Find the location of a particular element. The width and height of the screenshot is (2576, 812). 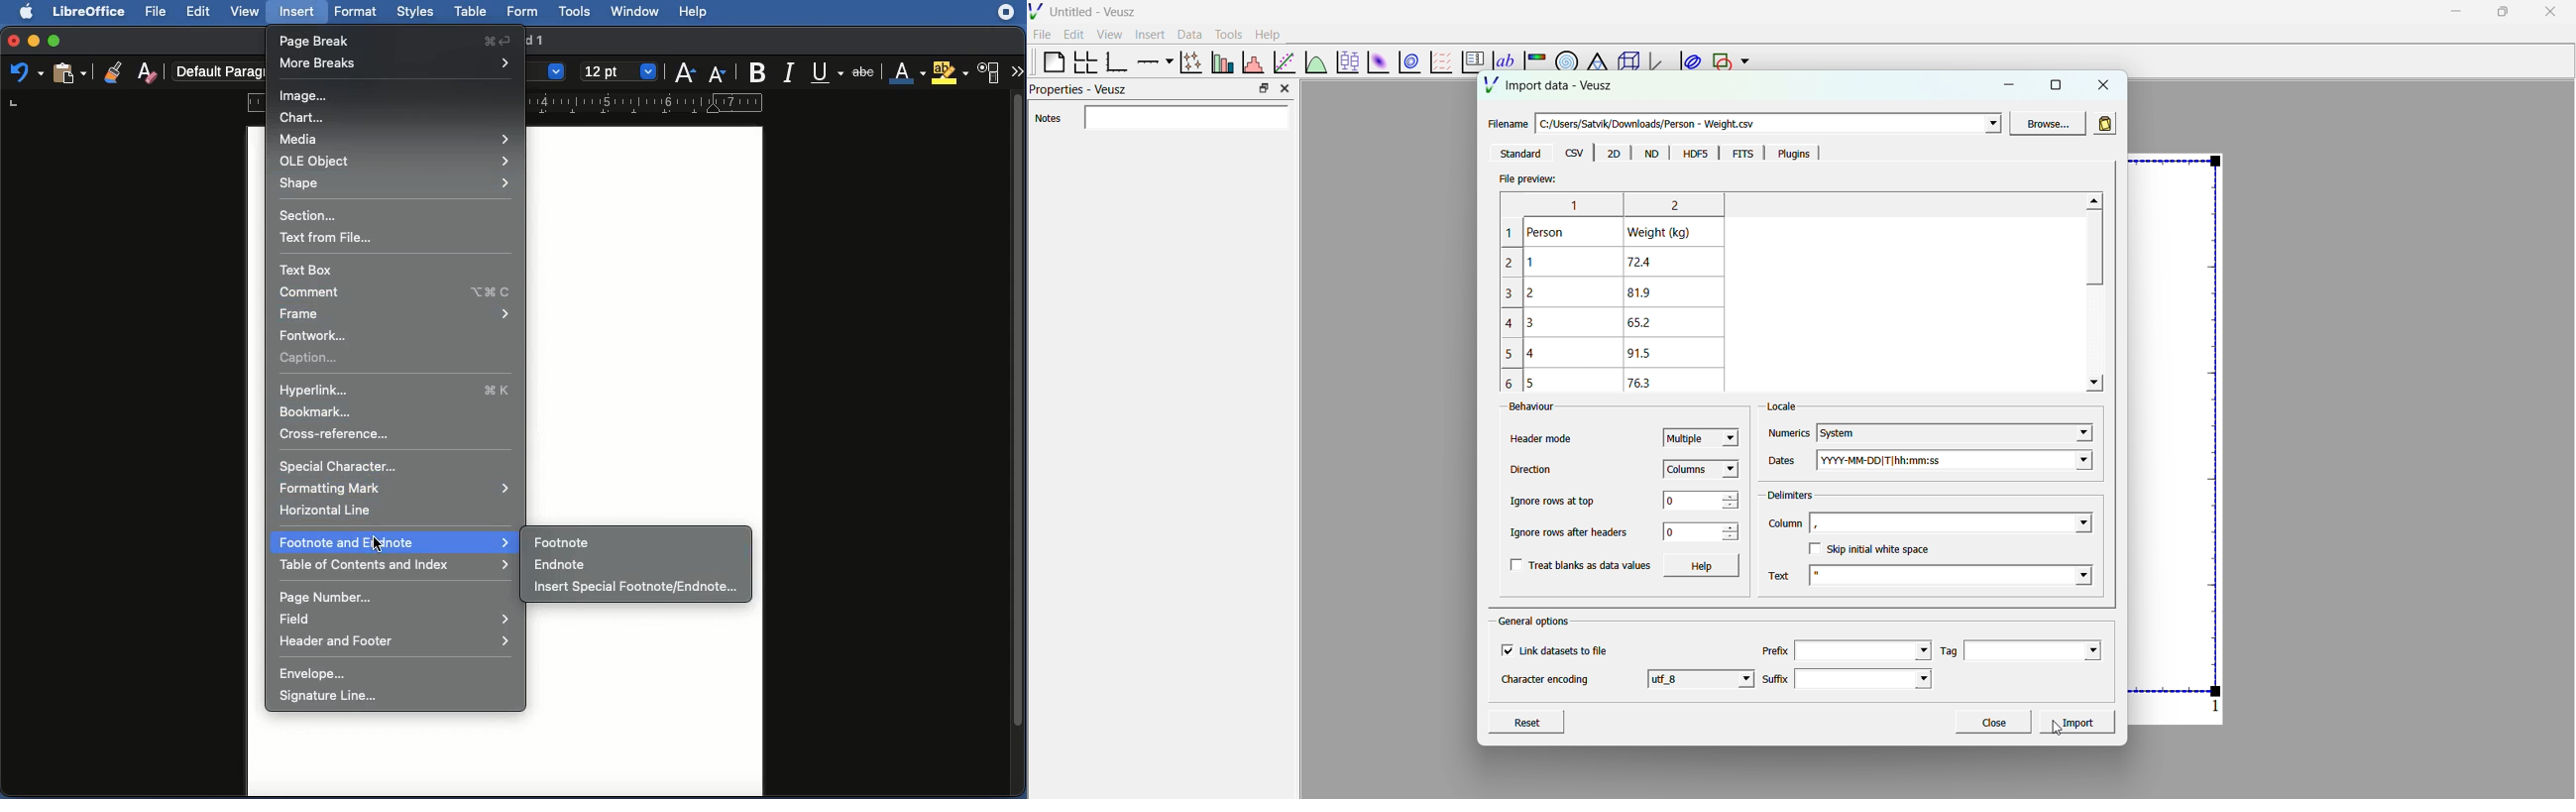

Filename - C:/users/Satvik/Downloads/Person- Weight.csv is located at coordinates (1641, 119).